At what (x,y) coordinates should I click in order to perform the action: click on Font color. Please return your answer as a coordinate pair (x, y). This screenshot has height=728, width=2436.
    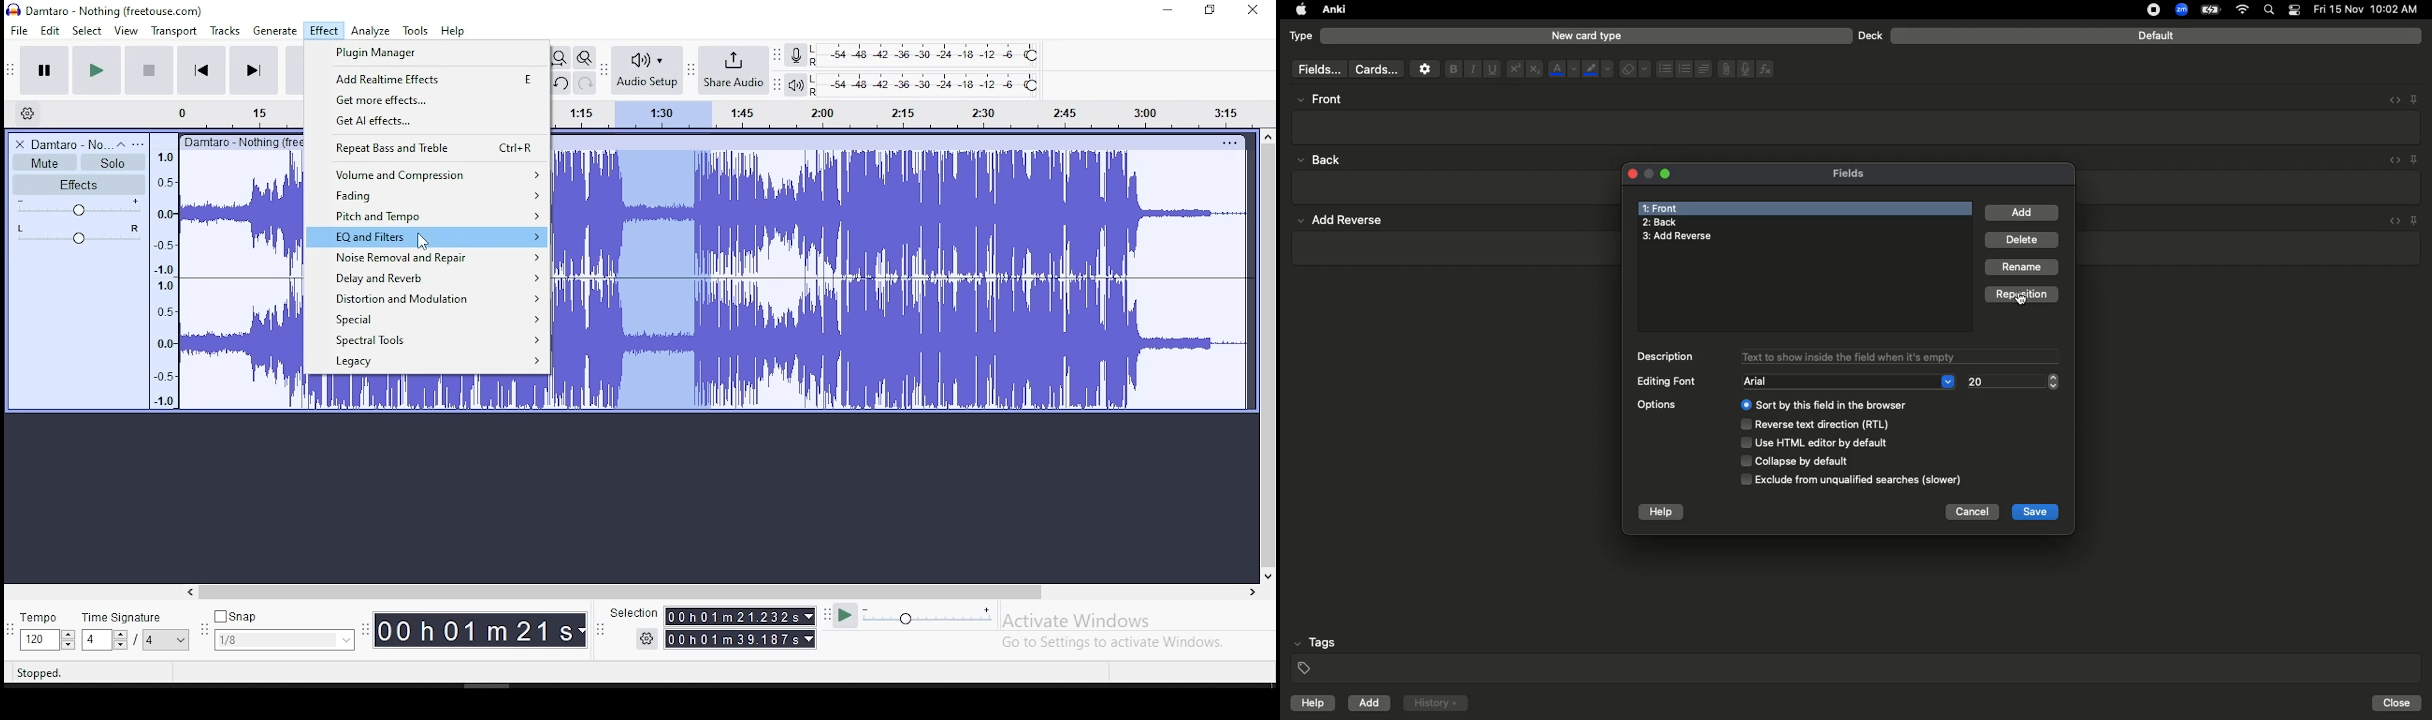
    Looking at the image, I should click on (1562, 69).